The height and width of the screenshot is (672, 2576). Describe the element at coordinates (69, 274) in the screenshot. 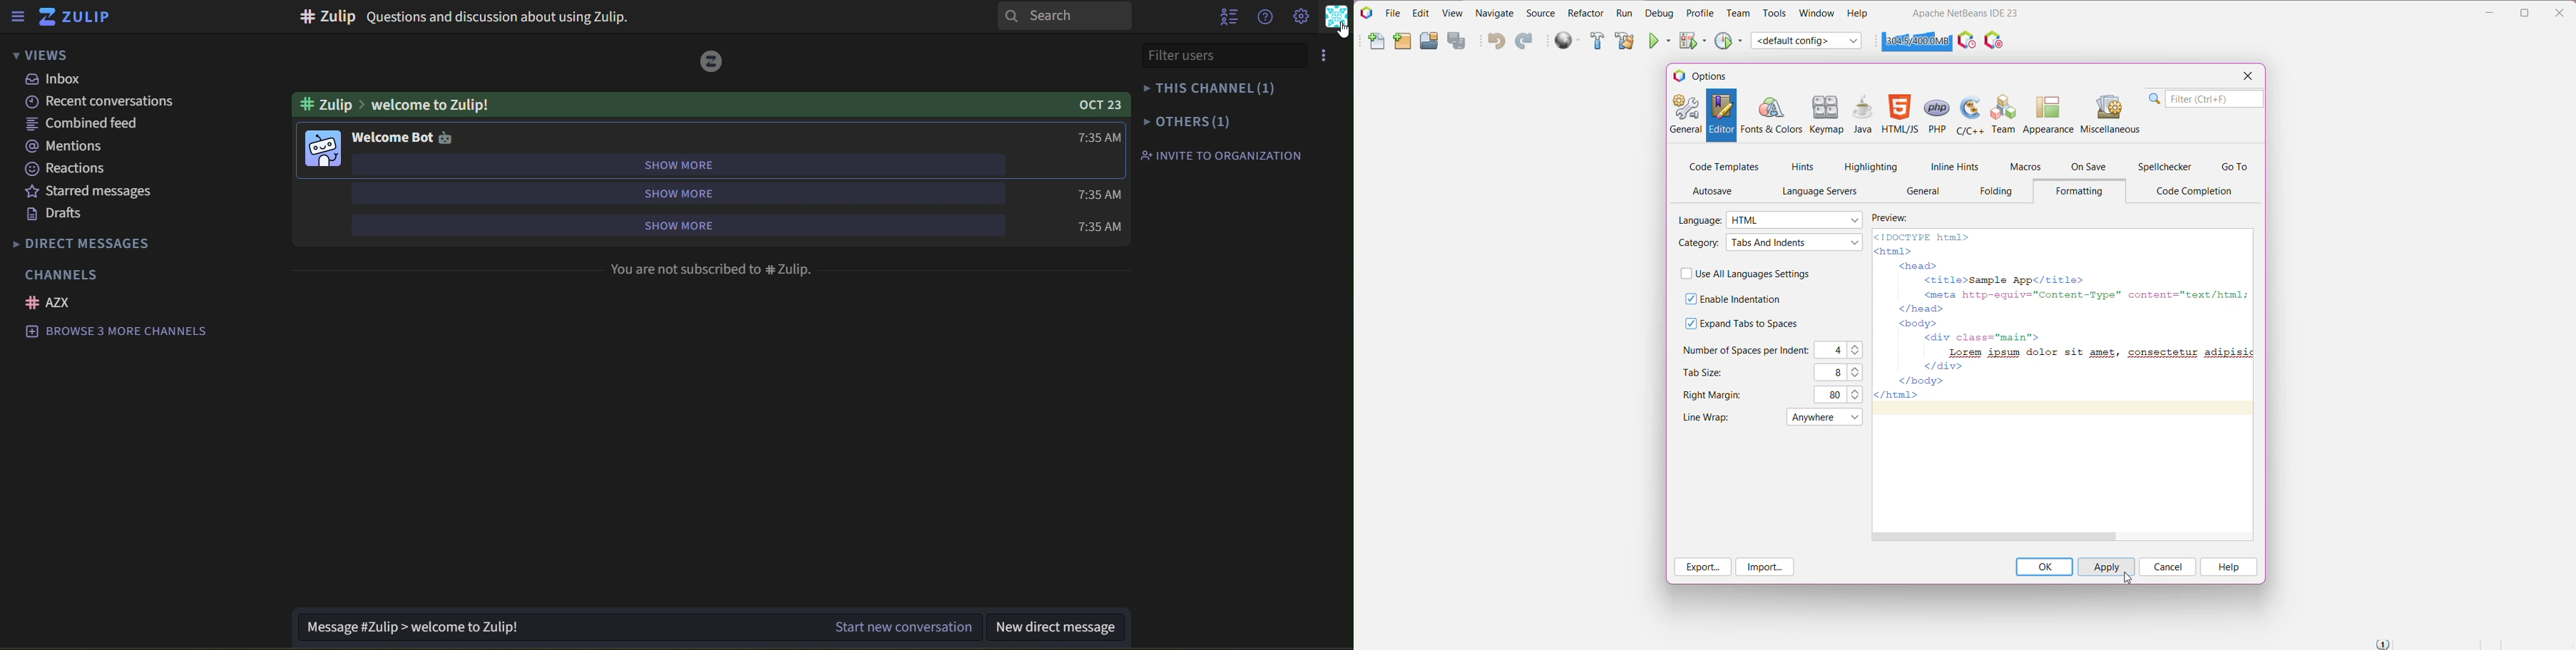

I see `channels` at that location.